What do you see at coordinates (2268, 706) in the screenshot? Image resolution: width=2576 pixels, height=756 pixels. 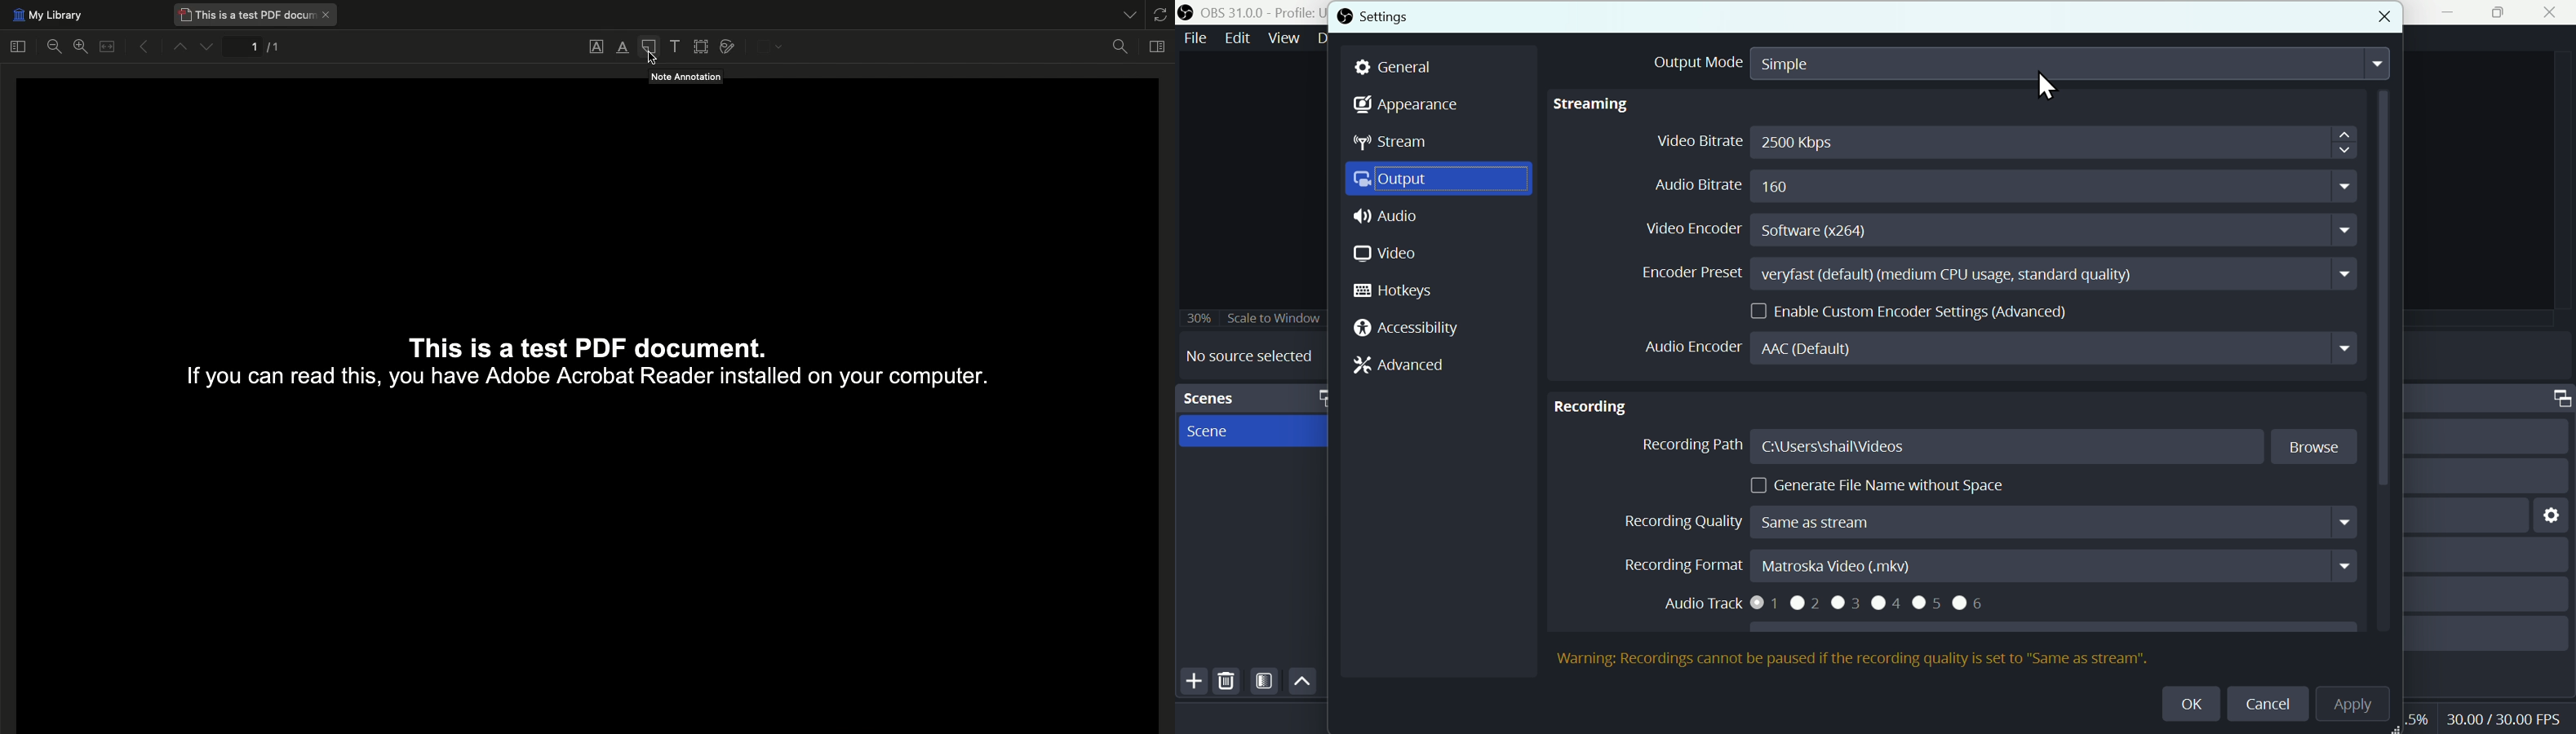 I see `Cancel` at bounding box center [2268, 706].